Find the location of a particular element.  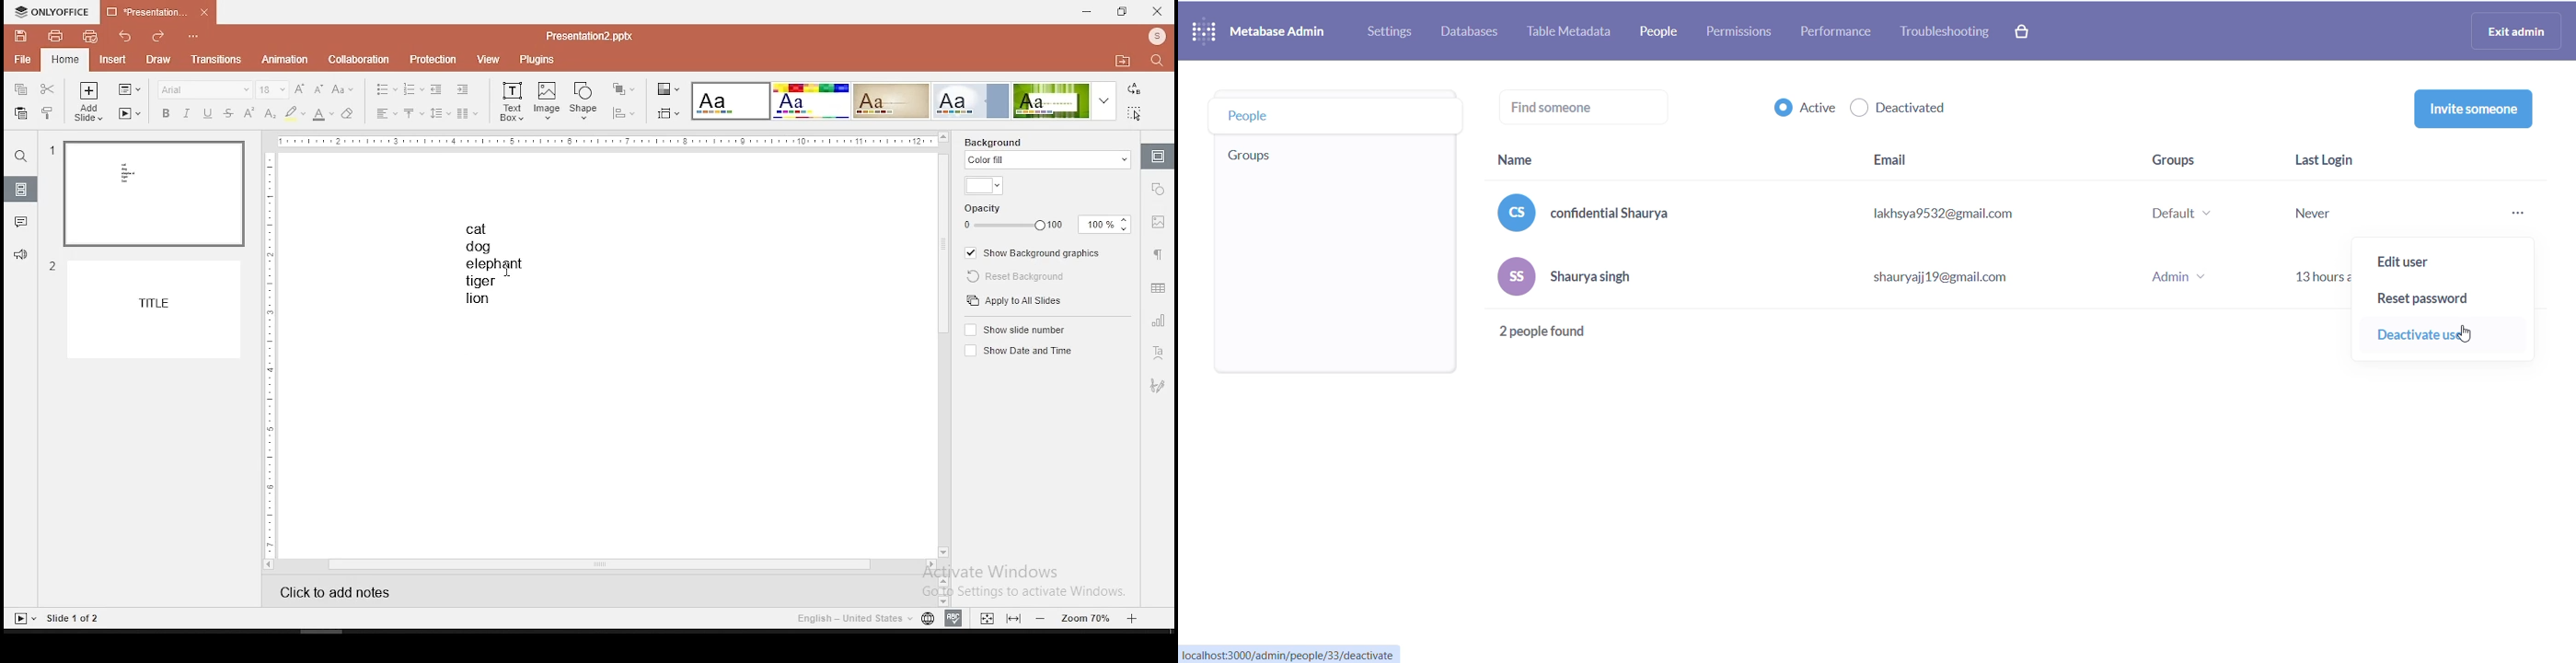

copy is located at coordinates (21, 88).